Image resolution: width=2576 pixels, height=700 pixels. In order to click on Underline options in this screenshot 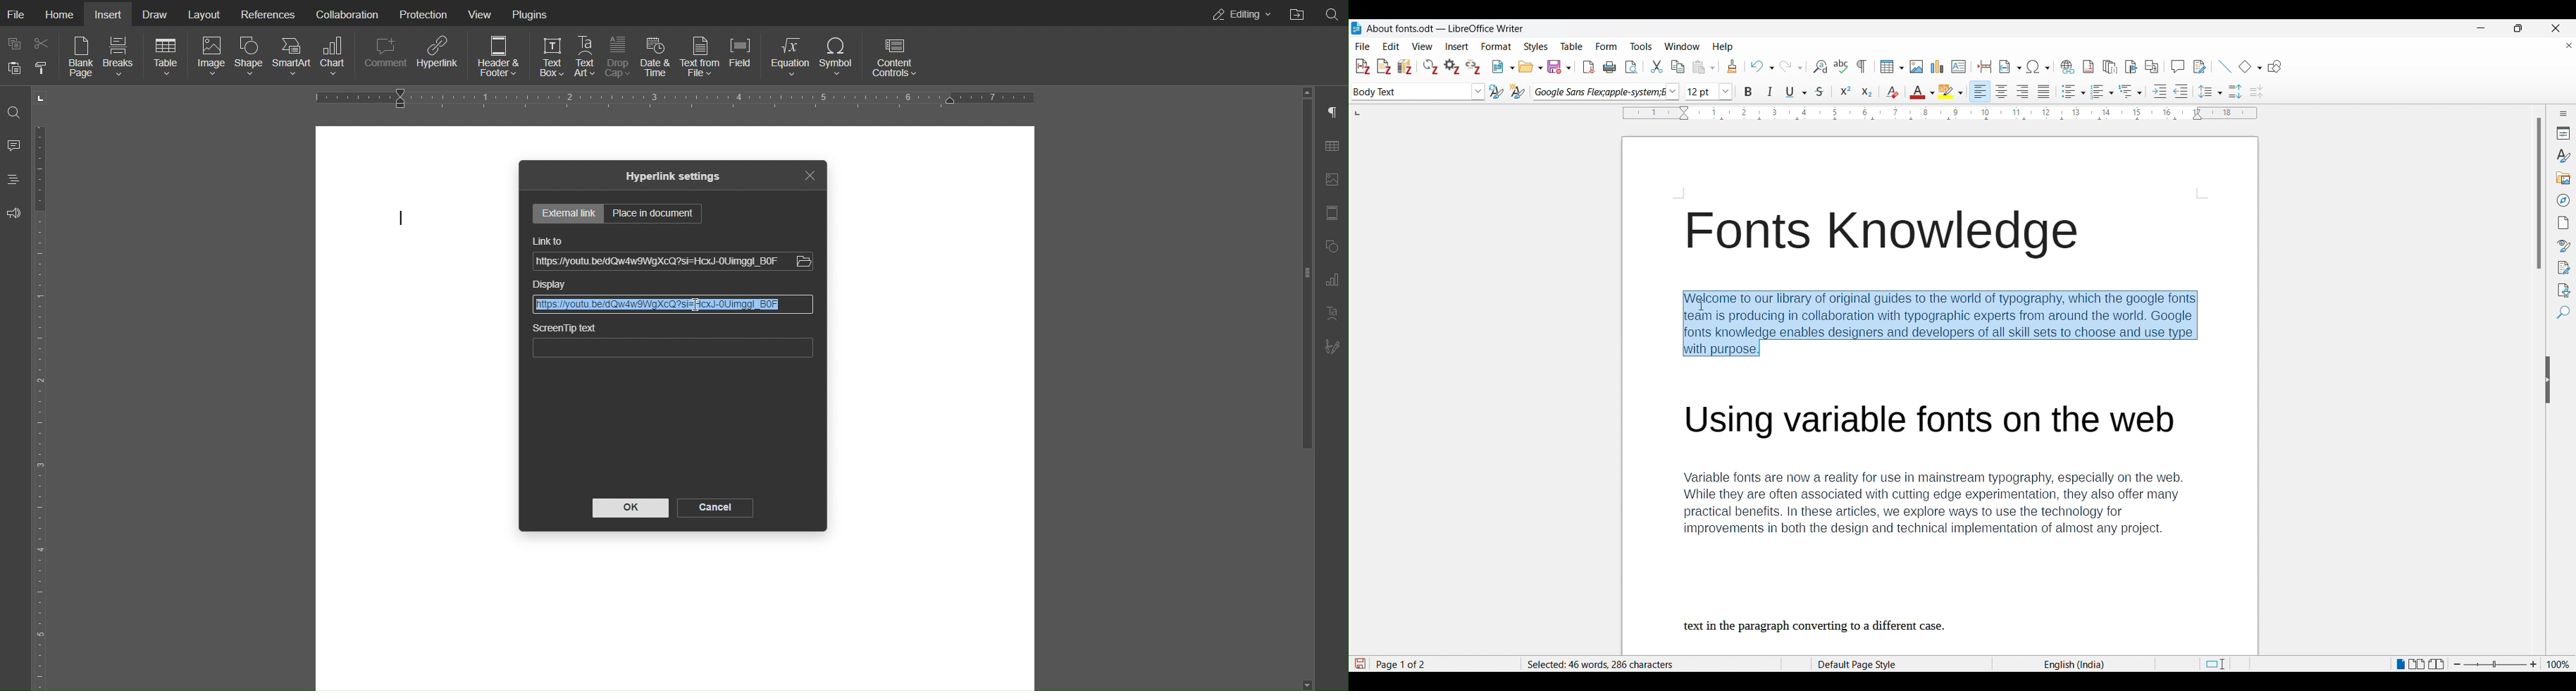, I will do `click(1796, 92)`.